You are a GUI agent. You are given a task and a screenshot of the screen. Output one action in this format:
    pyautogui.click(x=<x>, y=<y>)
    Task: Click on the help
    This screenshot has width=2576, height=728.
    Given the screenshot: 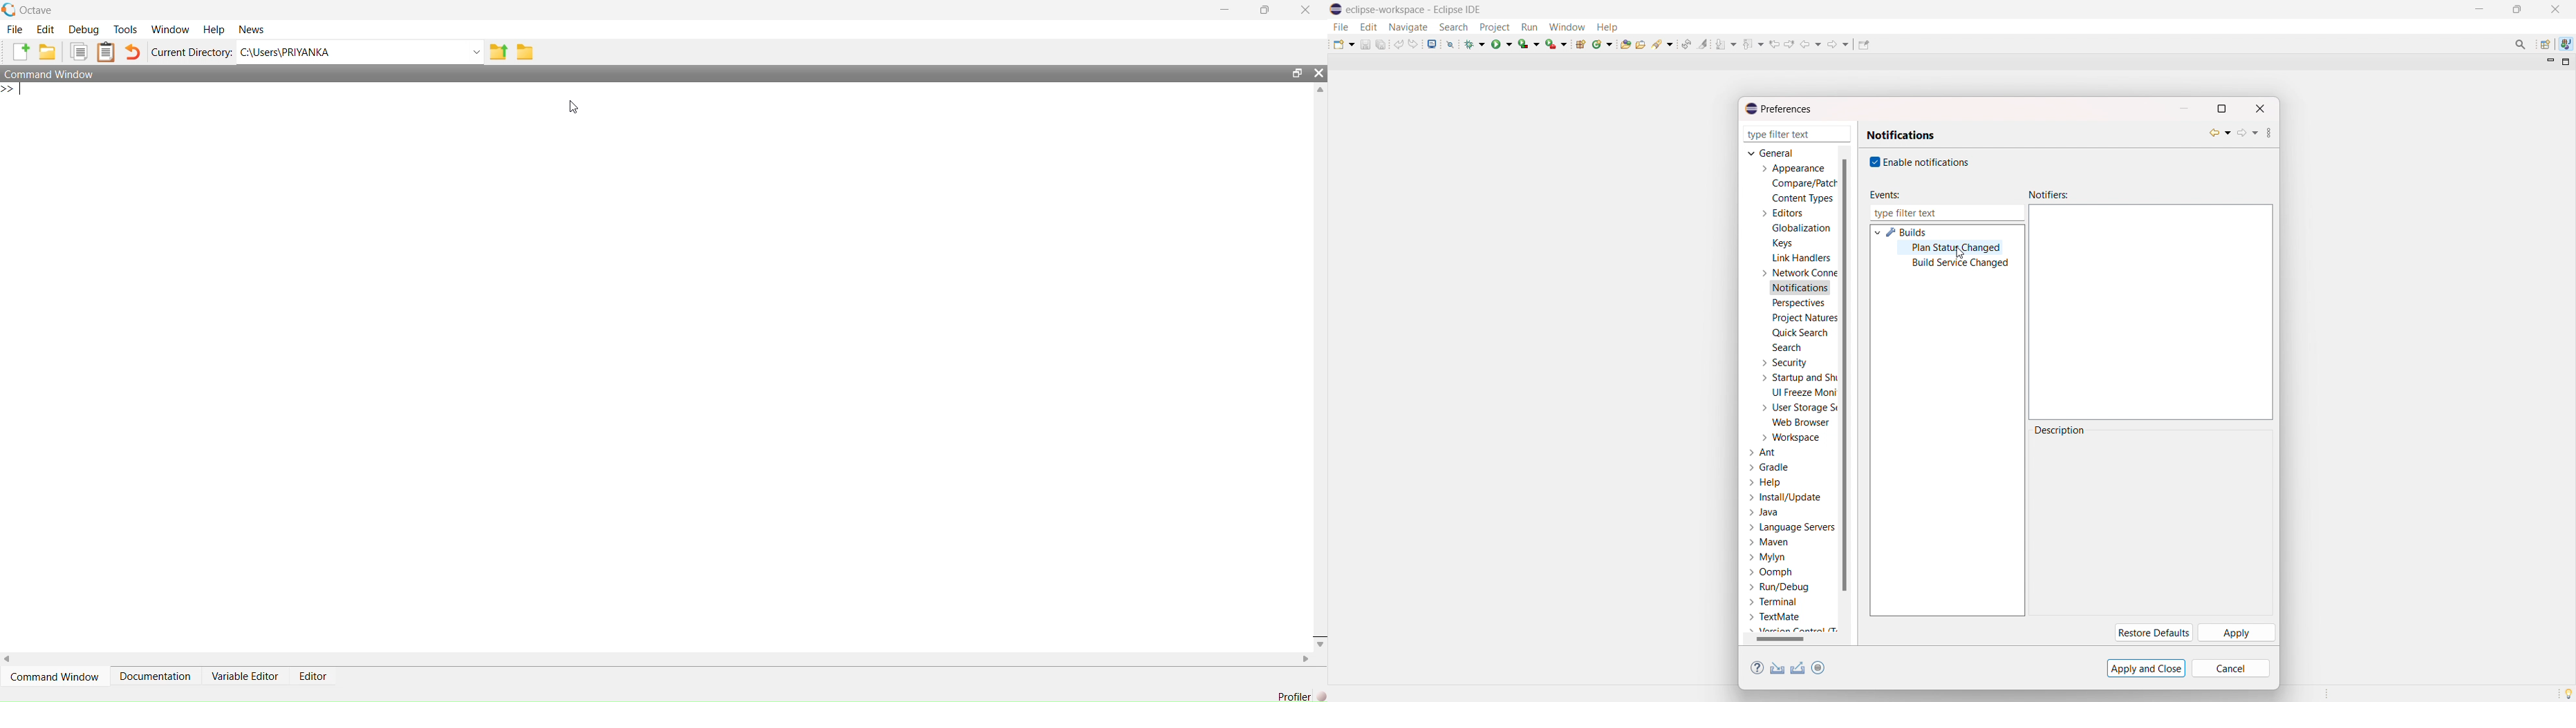 What is the action you would take?
    pyautogui.click(x=1607, y=26)
    